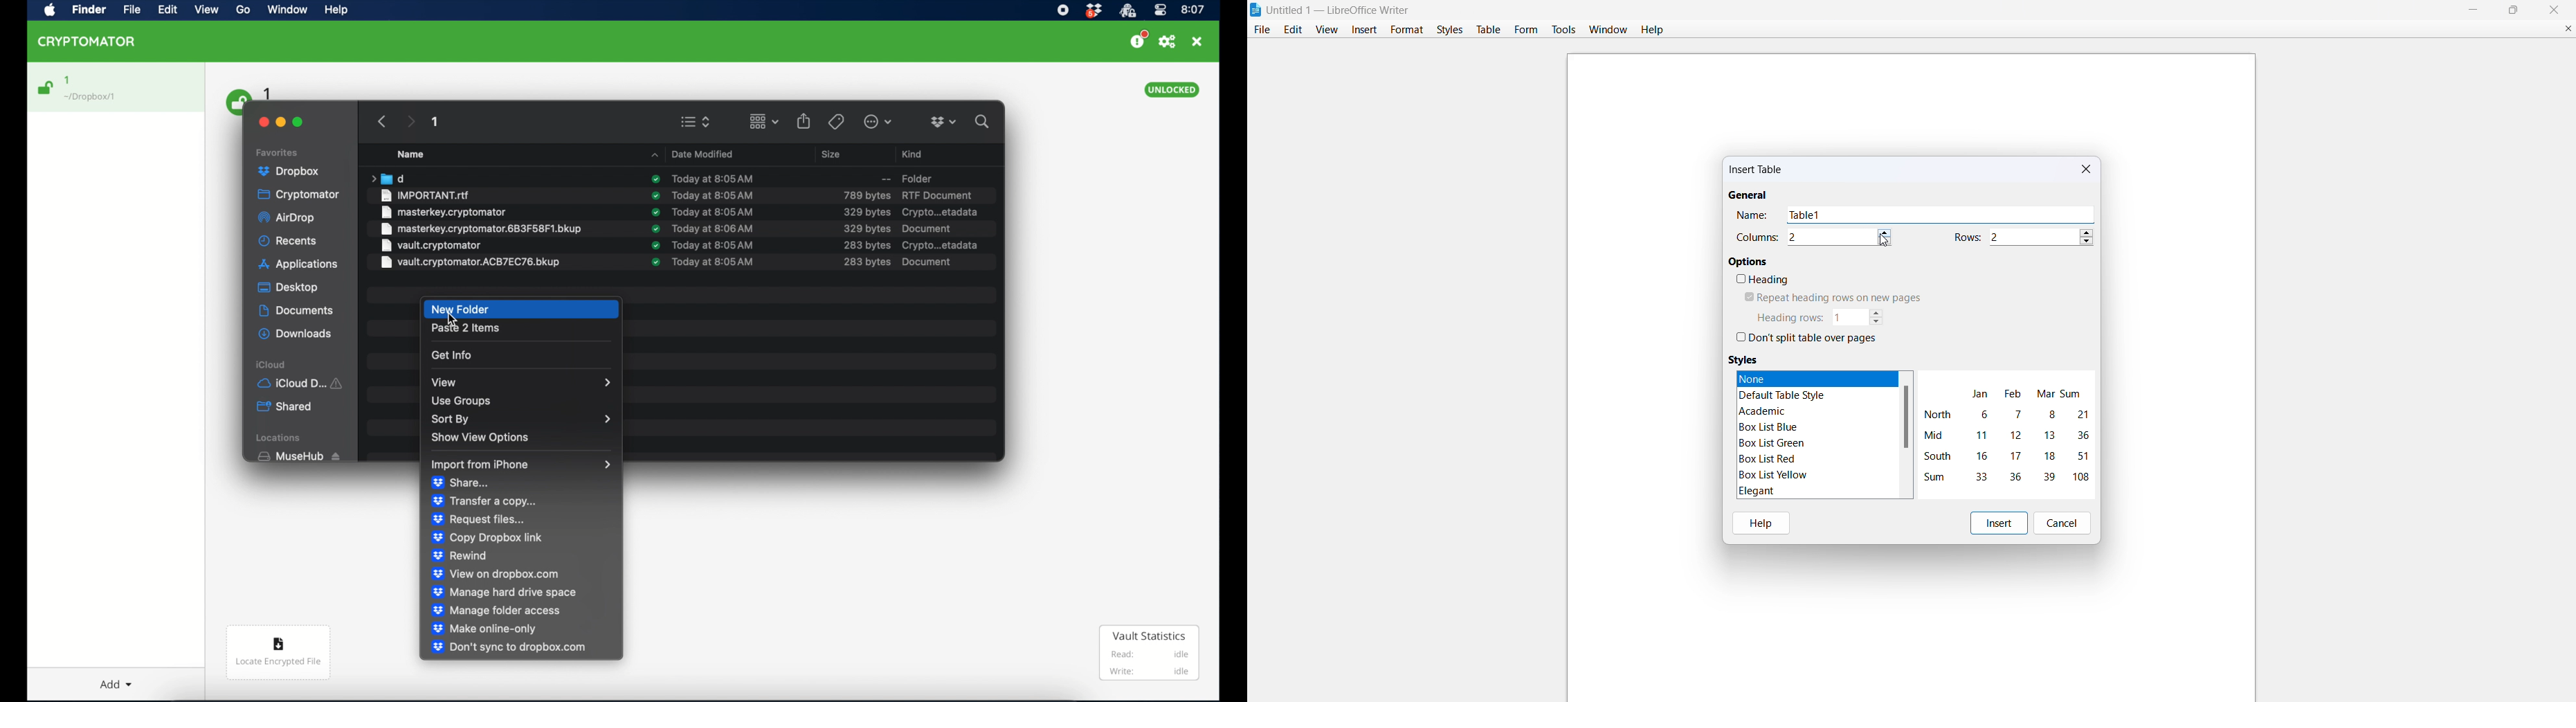 The width and height of the screenshot is (2576, 728). What do you see at coordinates (2562, 27) in the screenshot?
I see `close document` at bounding box center [2562, 27].